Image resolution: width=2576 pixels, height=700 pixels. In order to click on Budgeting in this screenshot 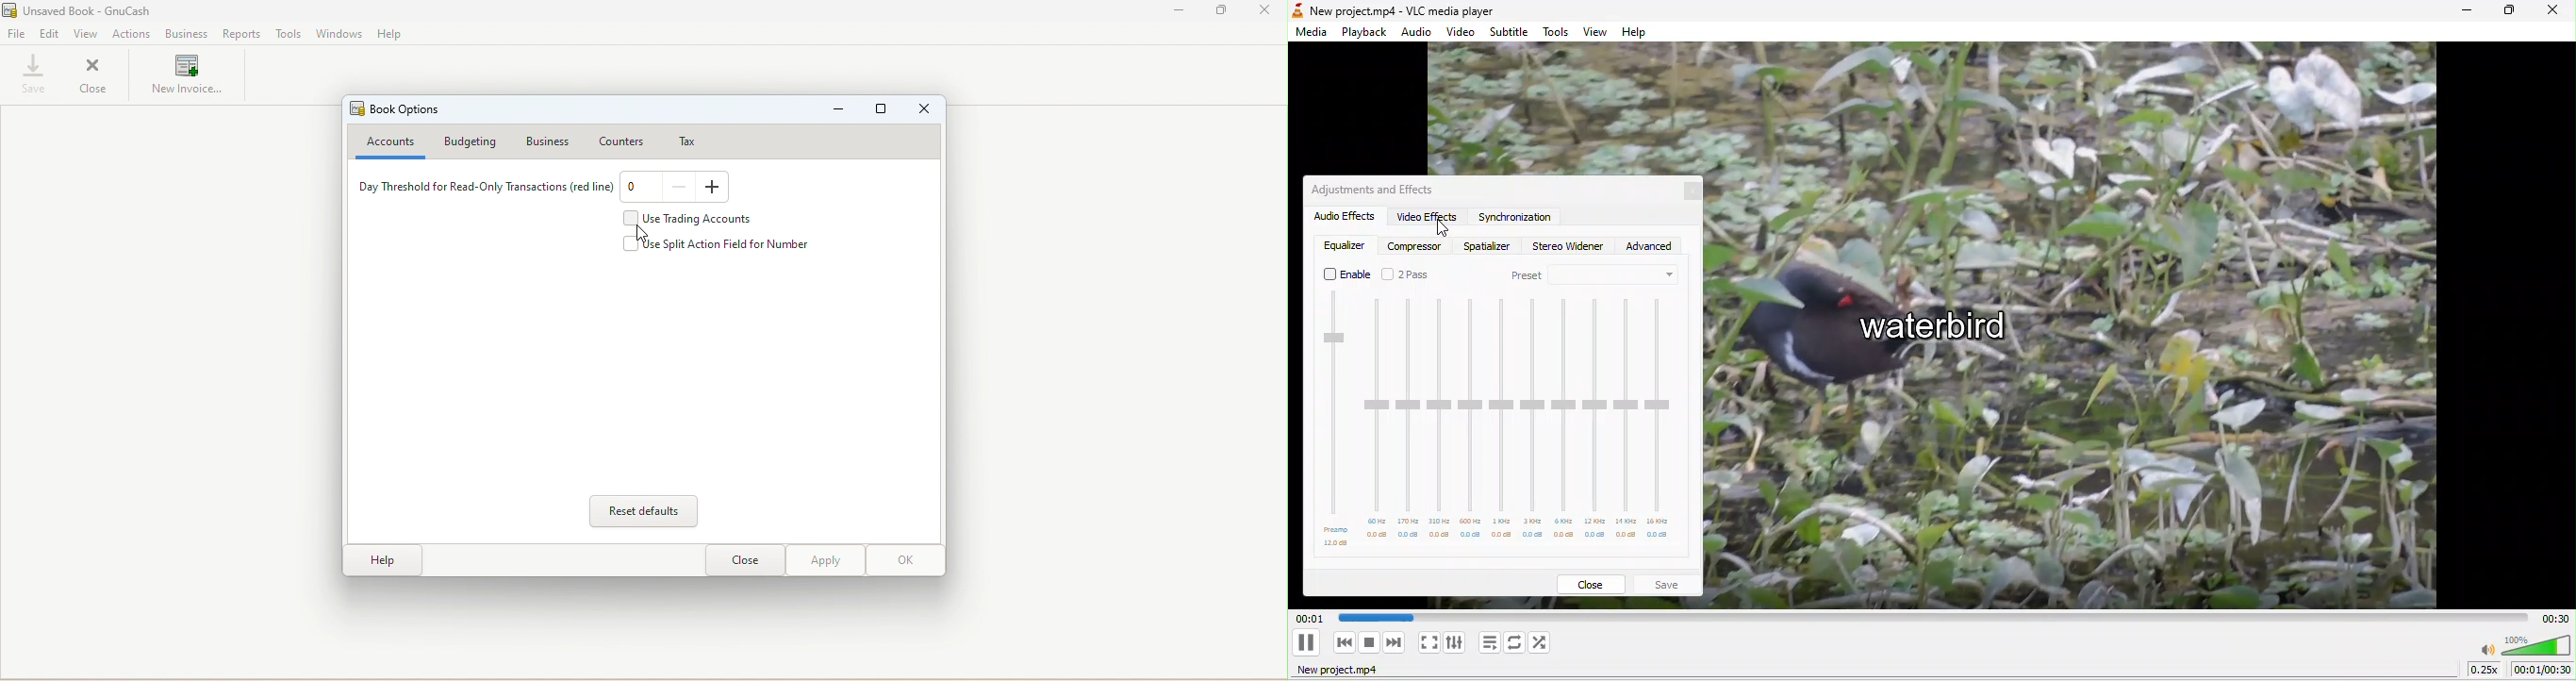, I will do `click(474, 142)`.